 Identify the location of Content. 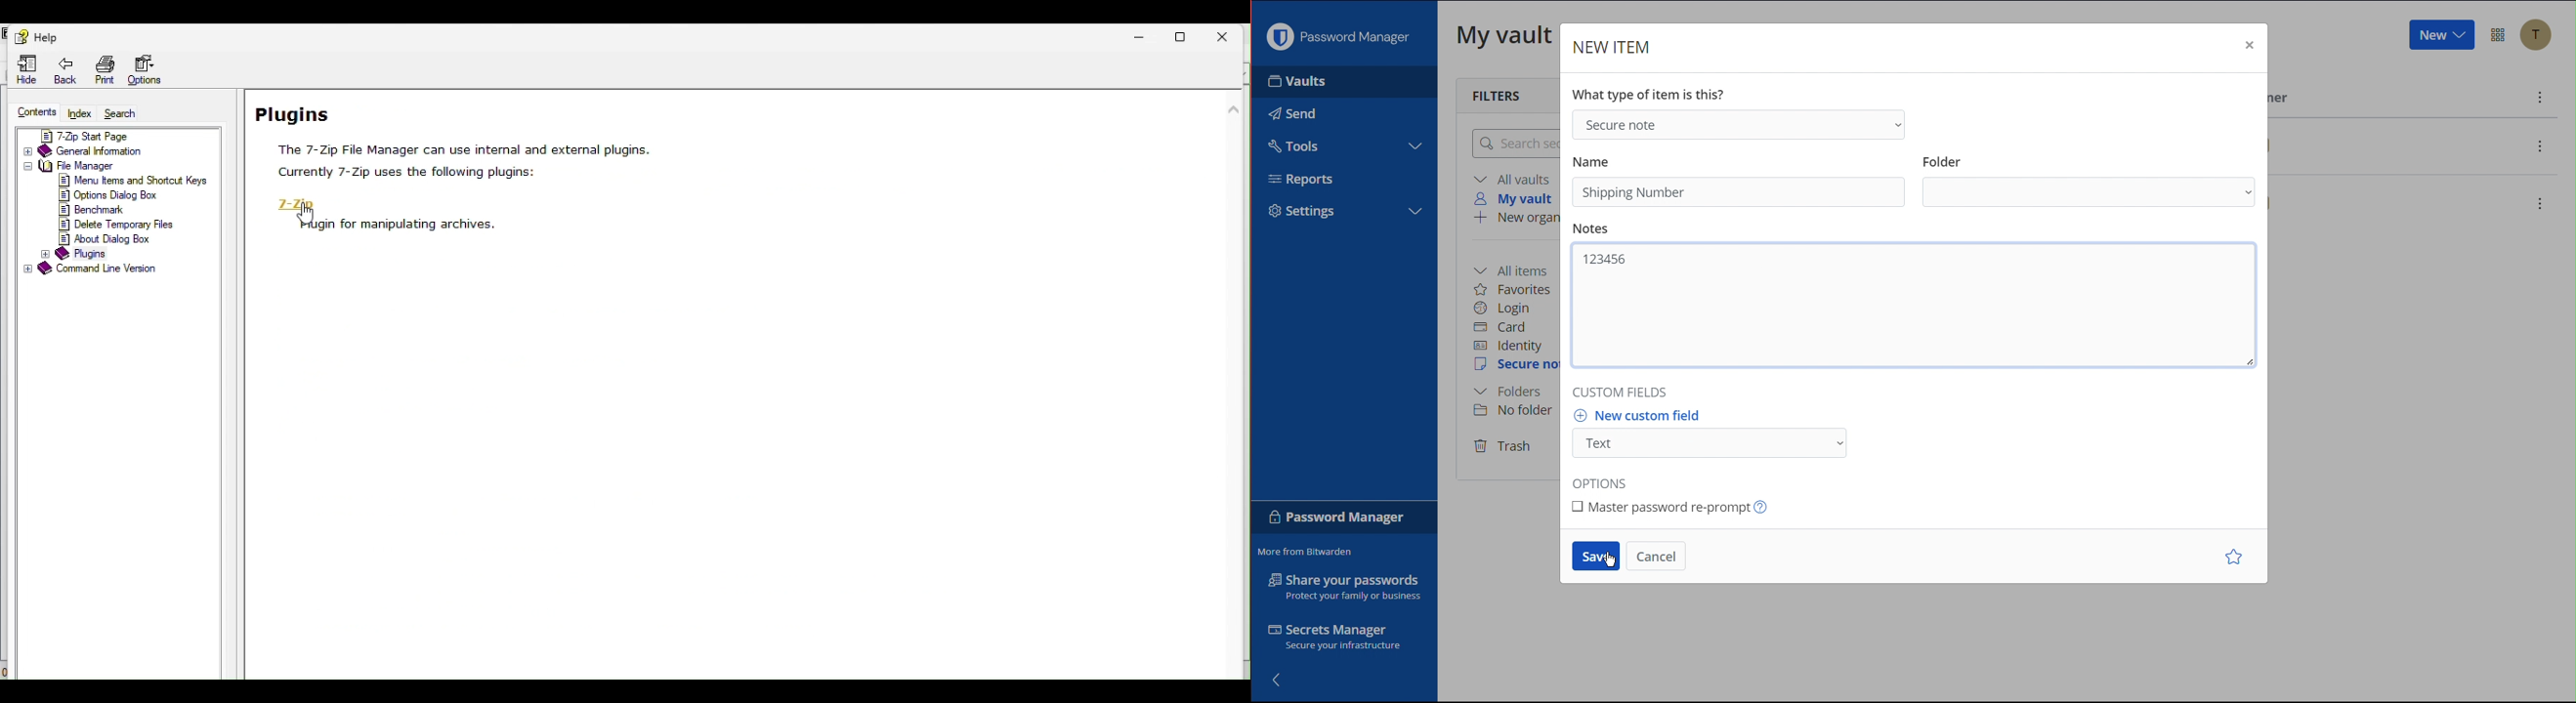
(31, 111).